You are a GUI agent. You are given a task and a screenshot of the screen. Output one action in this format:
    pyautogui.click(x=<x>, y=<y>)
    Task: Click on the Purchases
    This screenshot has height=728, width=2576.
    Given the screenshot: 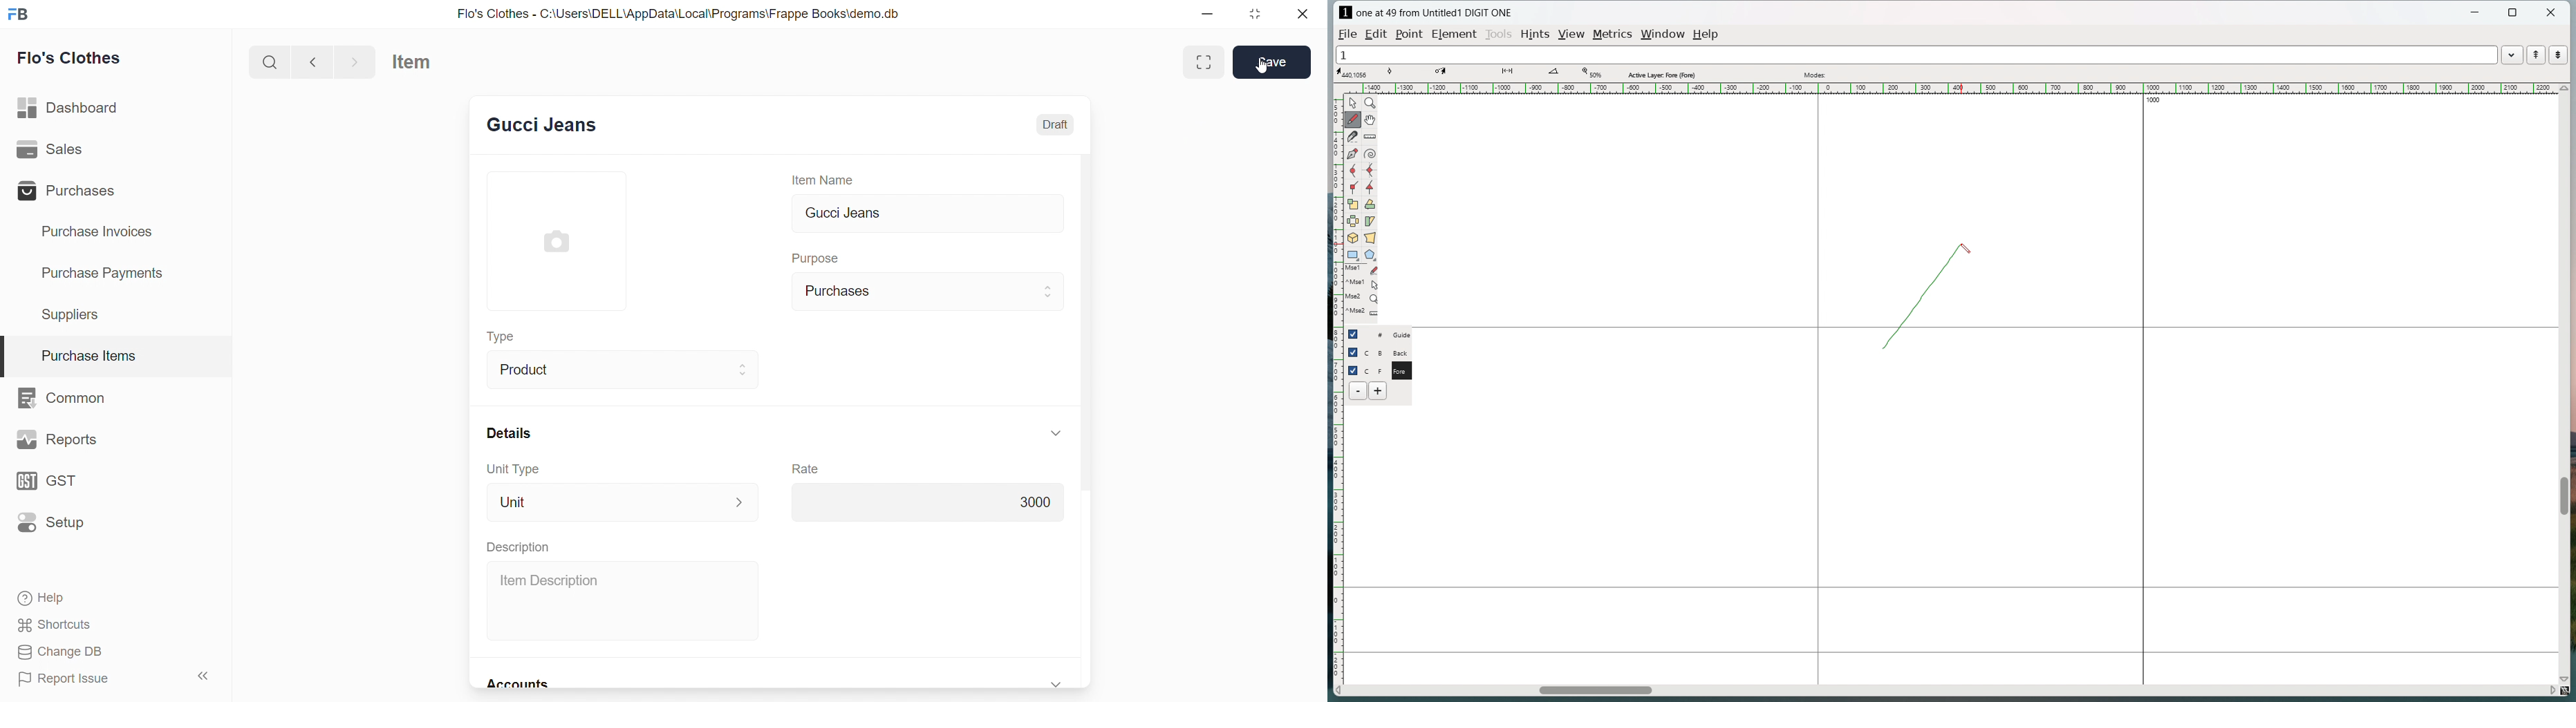 What is the action you would take?
    pyautogui.click(x=71, y=191)
    